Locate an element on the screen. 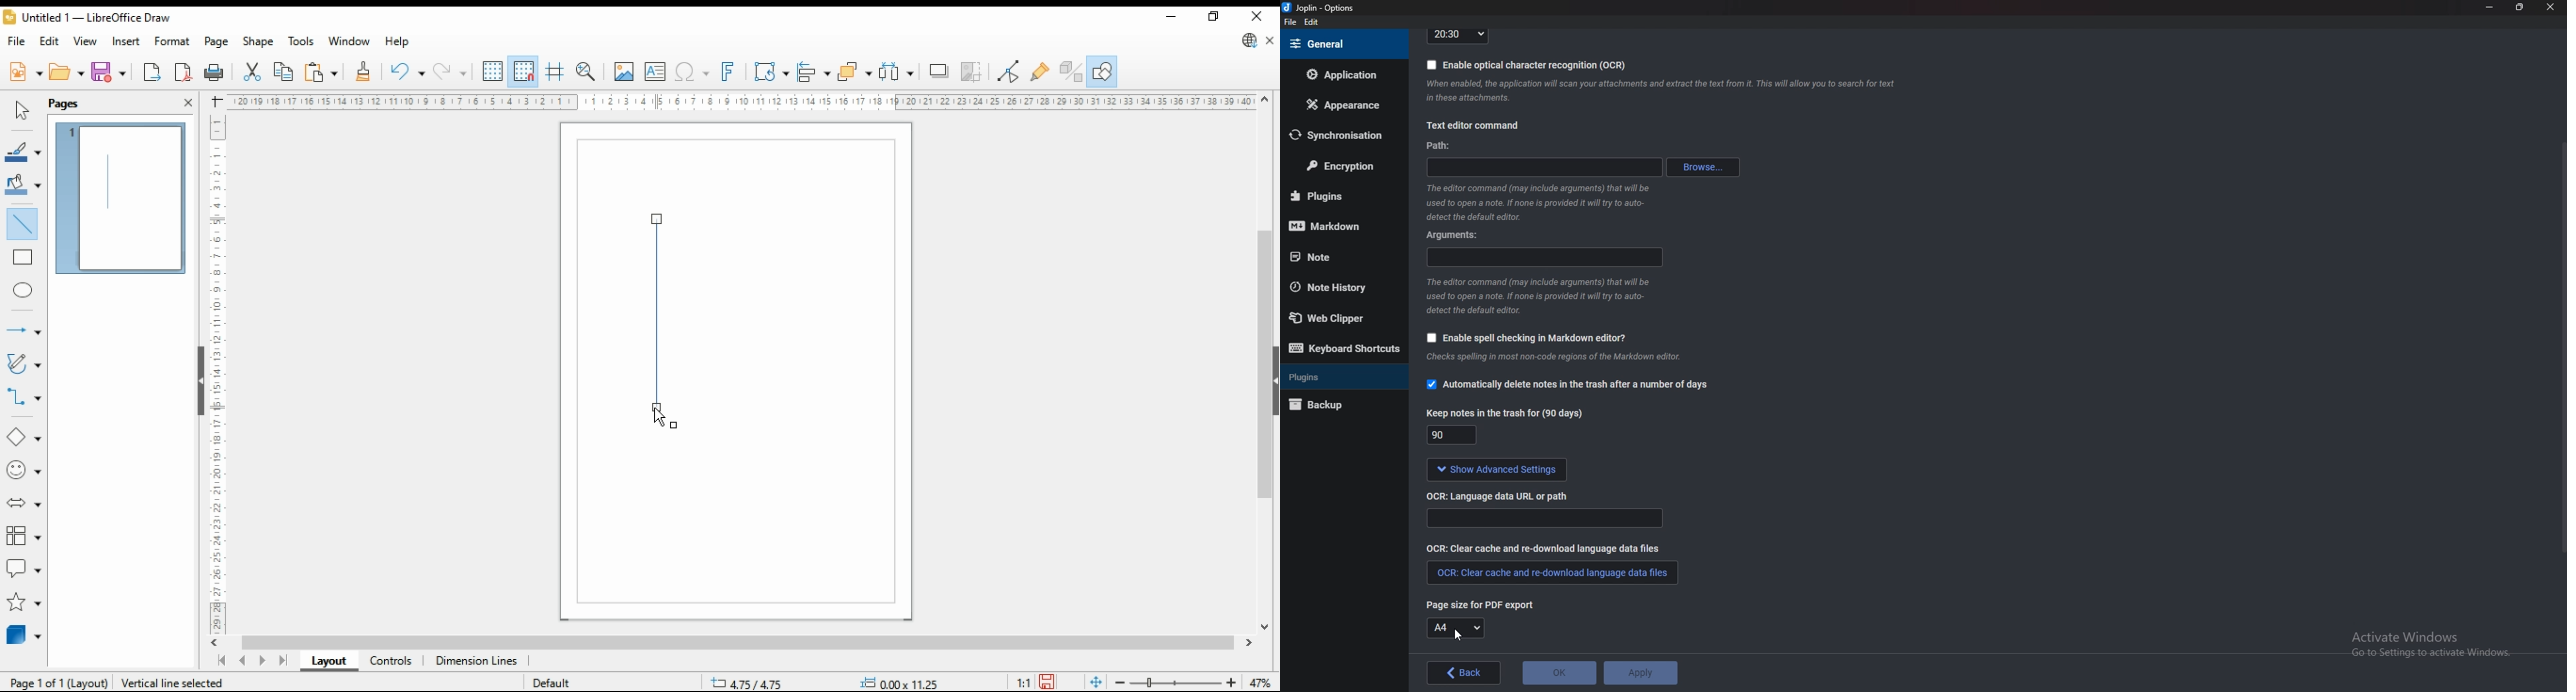  scroll bar is located at coordinates (193, 379).